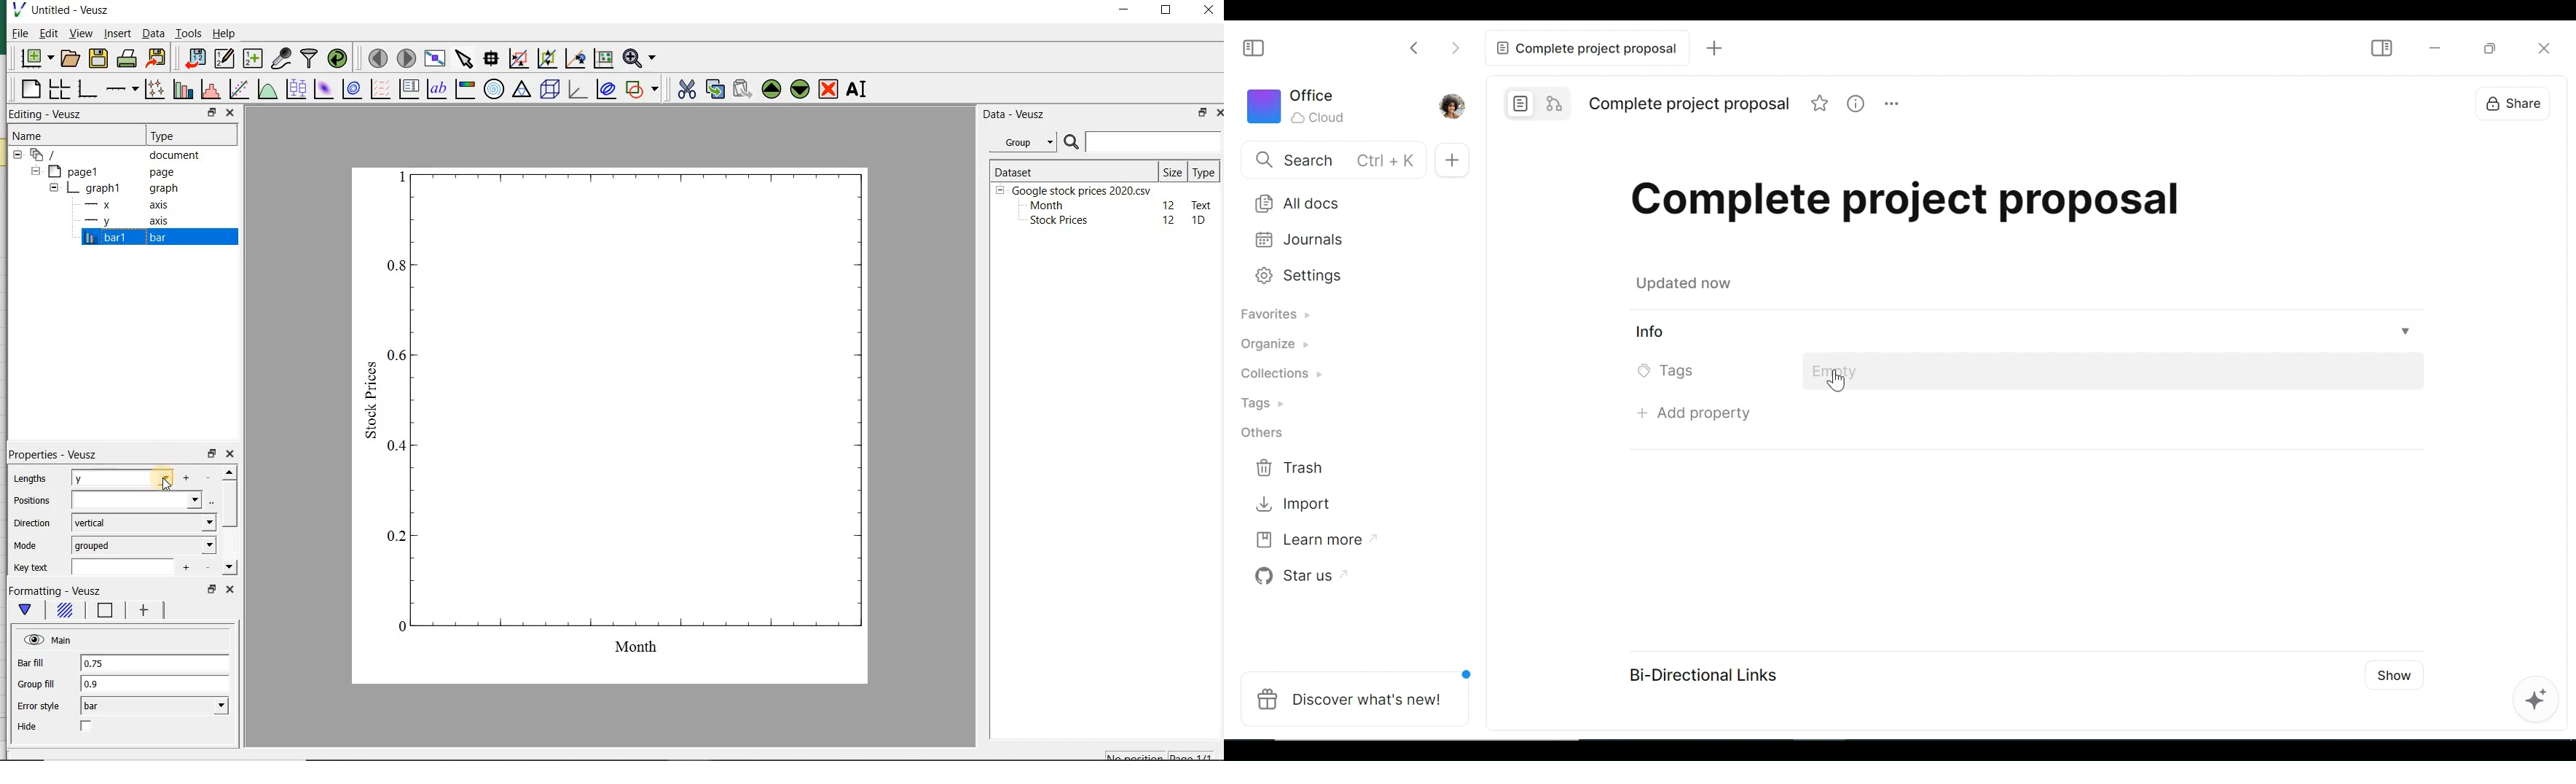 The image size is (2576, 784). What do you see at coordinates (1018, 142) in the screenshot?
I see `Group datasets with property given` at bounding box center [1018, 142].